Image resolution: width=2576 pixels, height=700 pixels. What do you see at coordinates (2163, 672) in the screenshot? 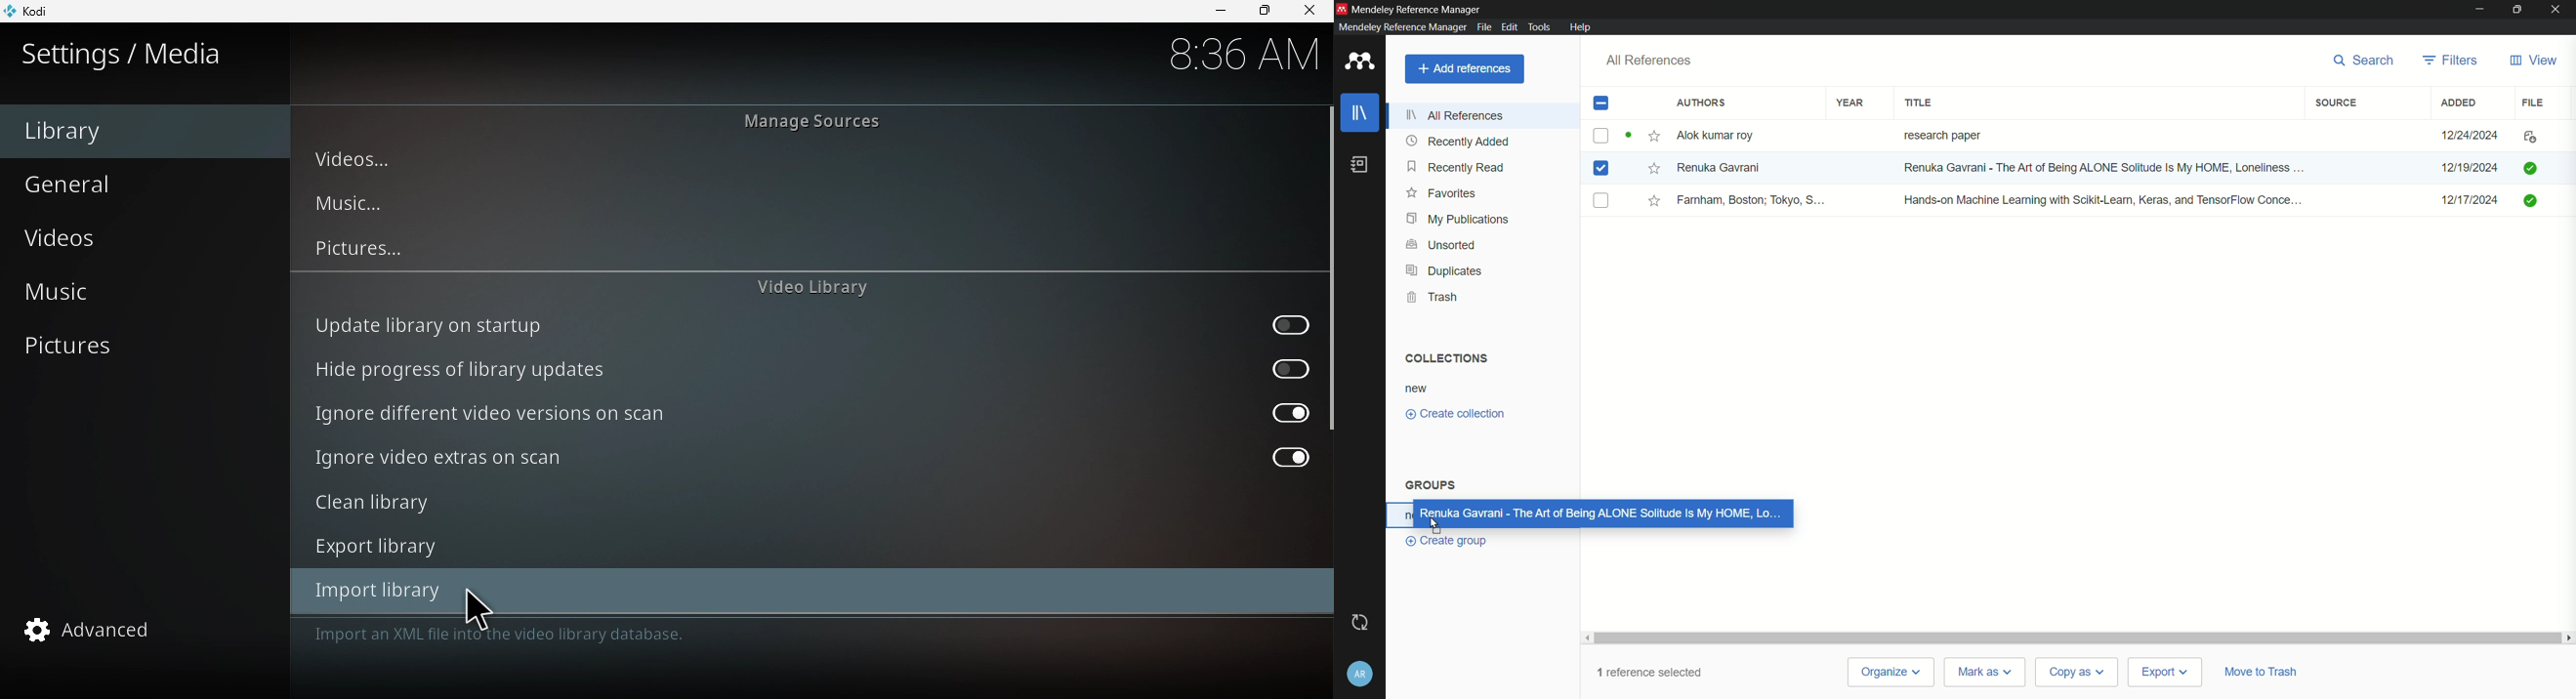
I see `export` at bounding box center [2163, 672].